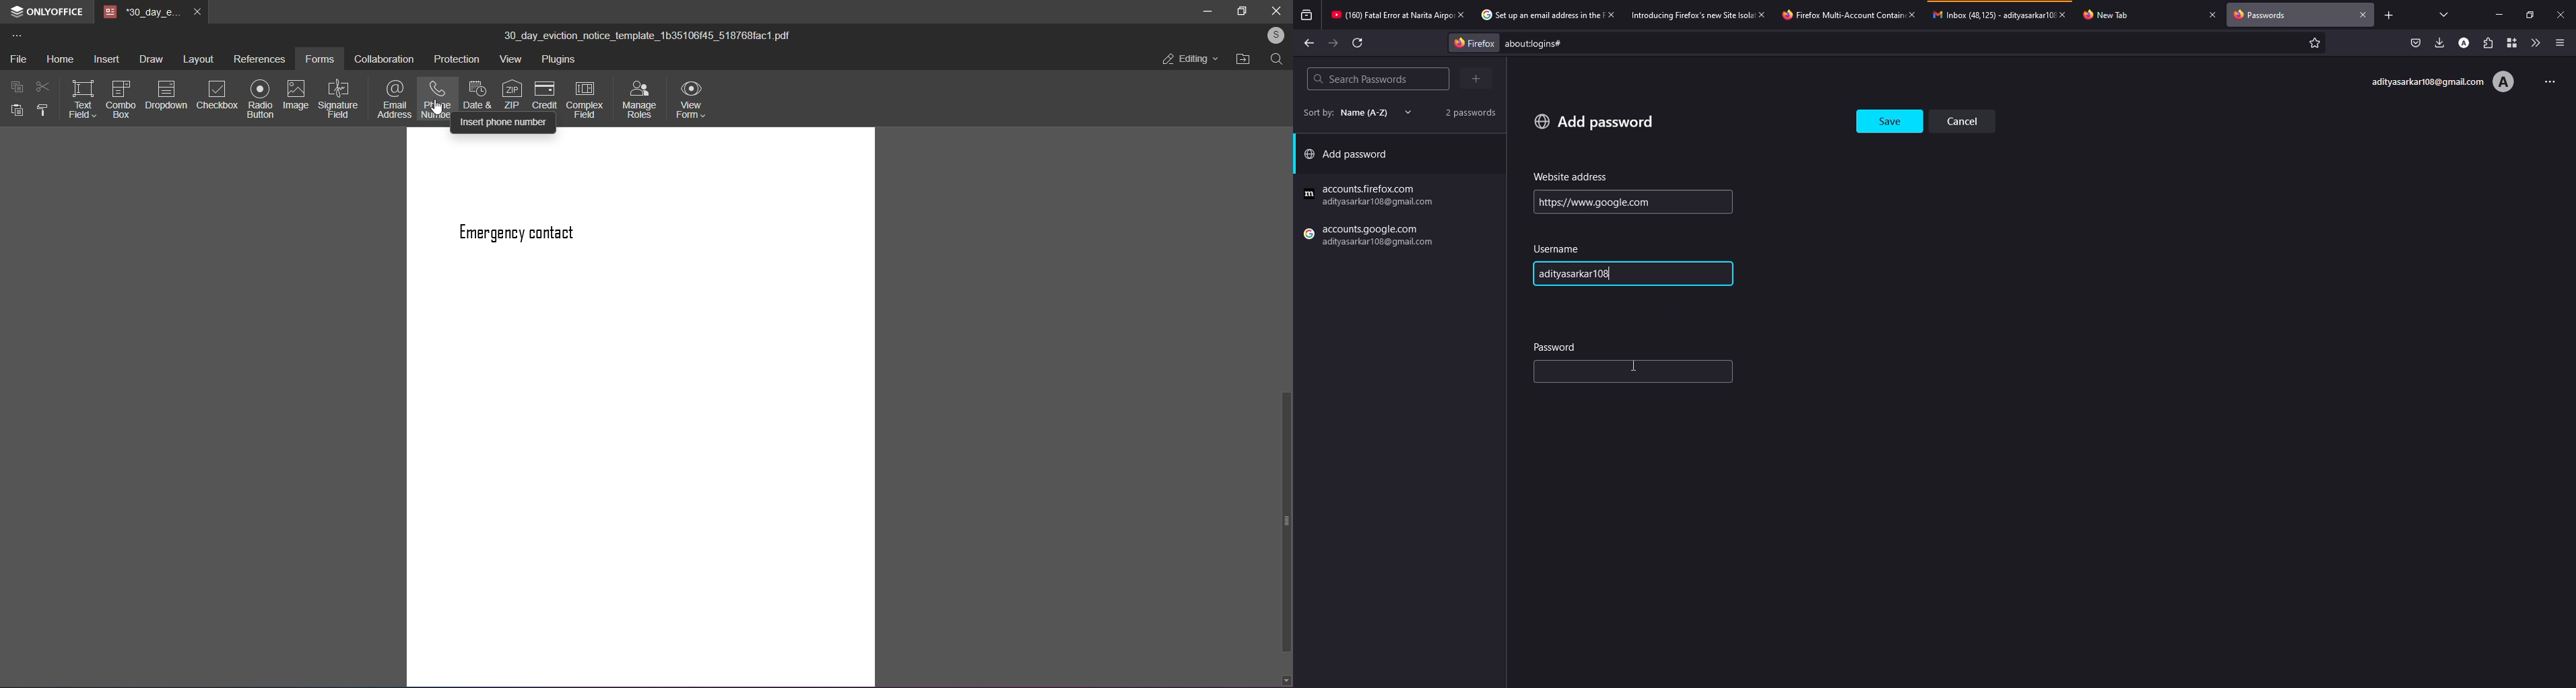  What do you see at coordinates (477, 92) in the screenshot?
I see `date and time` at bounding box center [477, 92].